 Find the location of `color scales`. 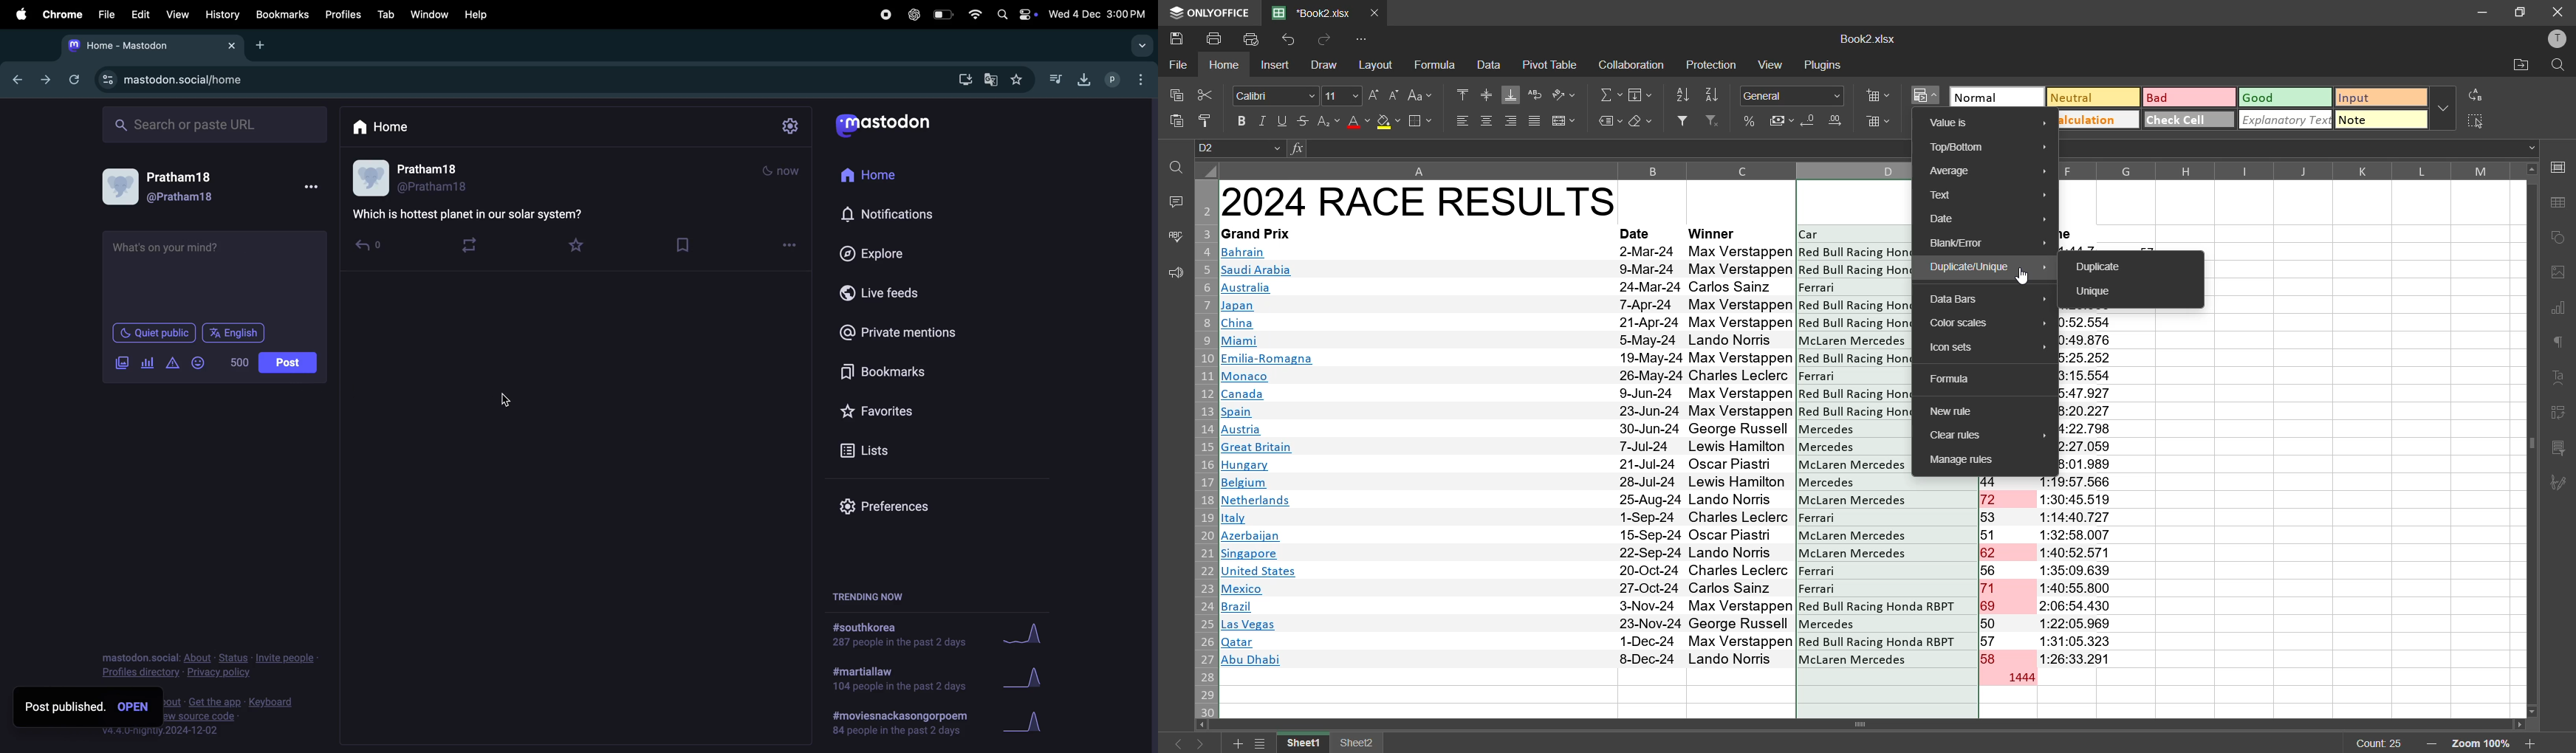

color scales is located at coordinates (1984, 323).